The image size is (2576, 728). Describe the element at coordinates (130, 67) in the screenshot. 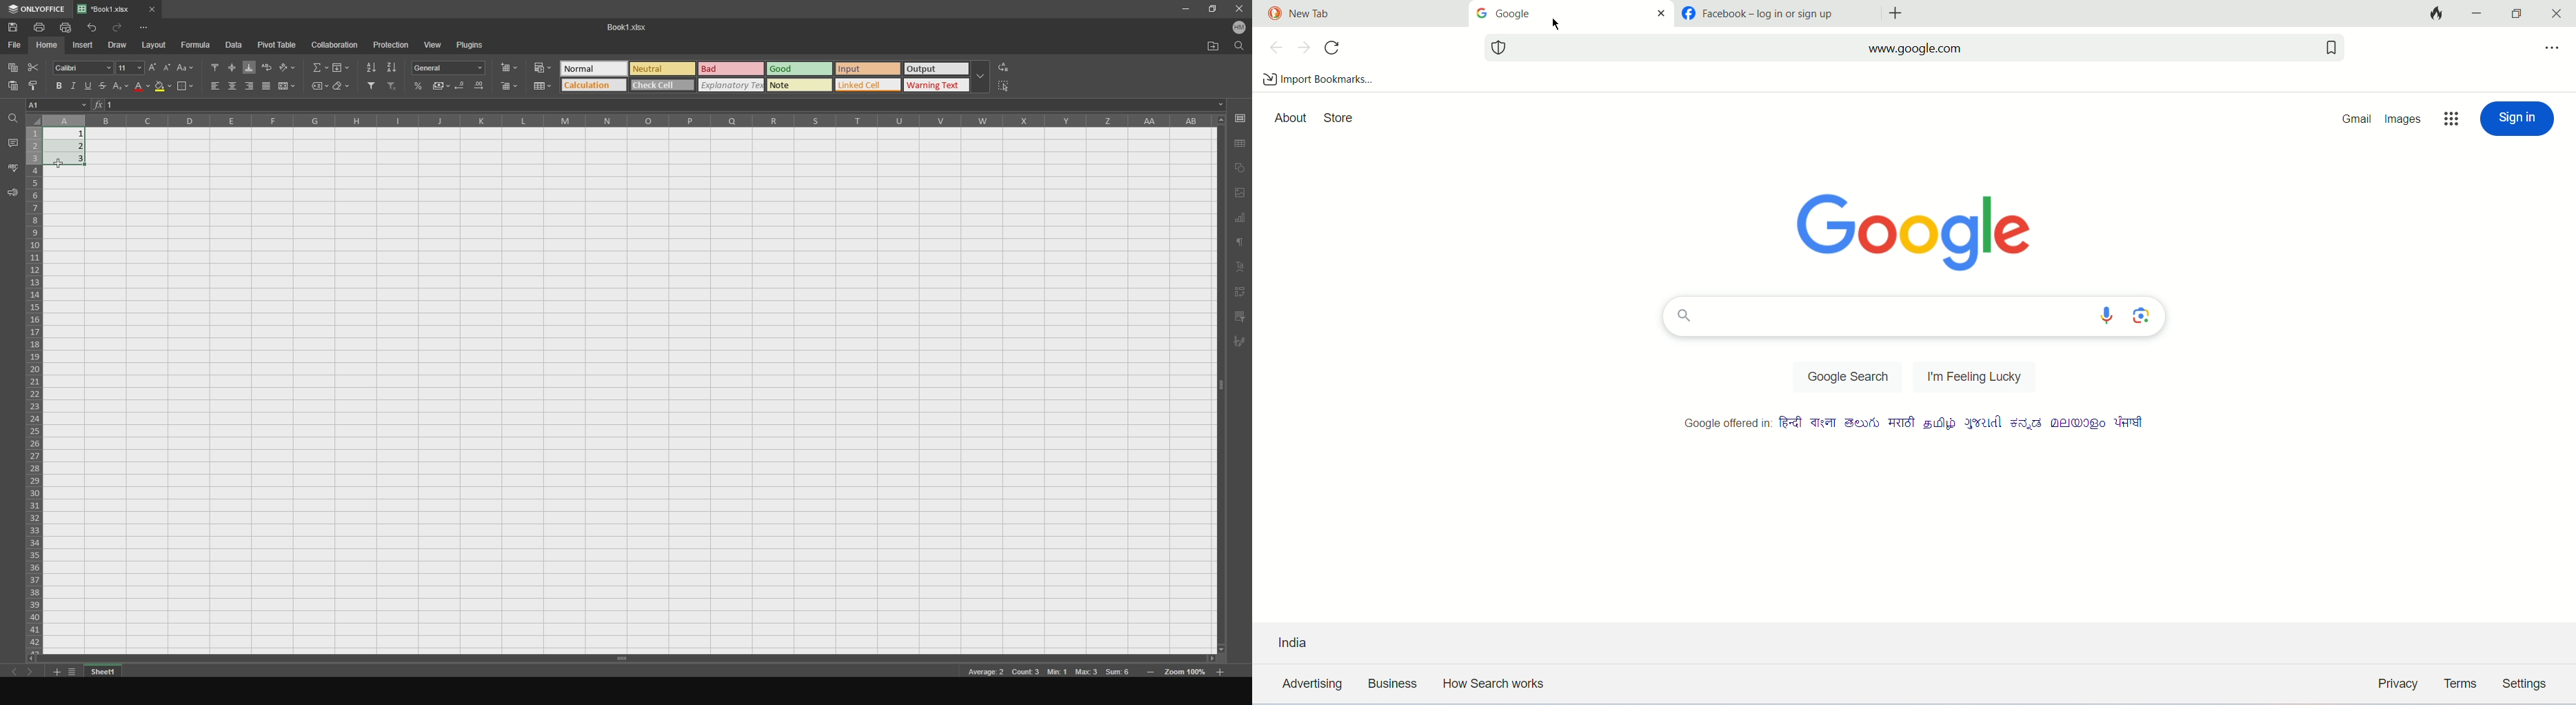

I see `font size` at that location.